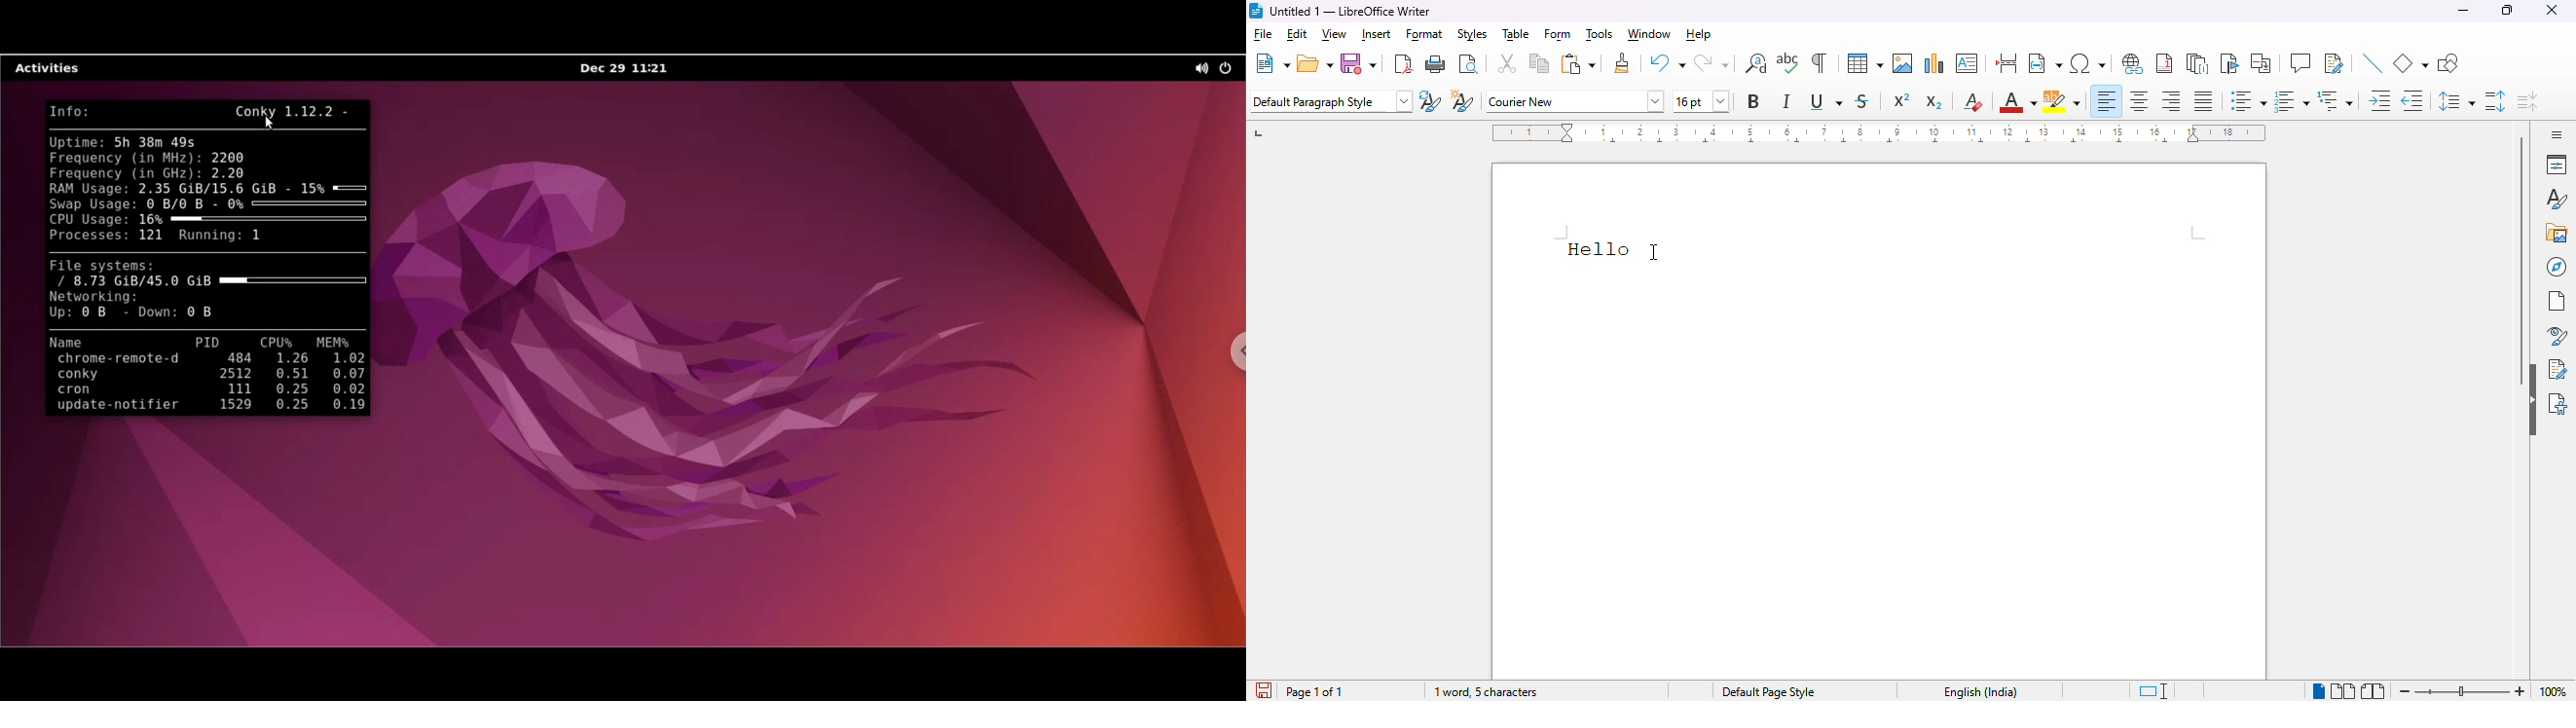  I want to click on insert footnote, so click(2164, 63).